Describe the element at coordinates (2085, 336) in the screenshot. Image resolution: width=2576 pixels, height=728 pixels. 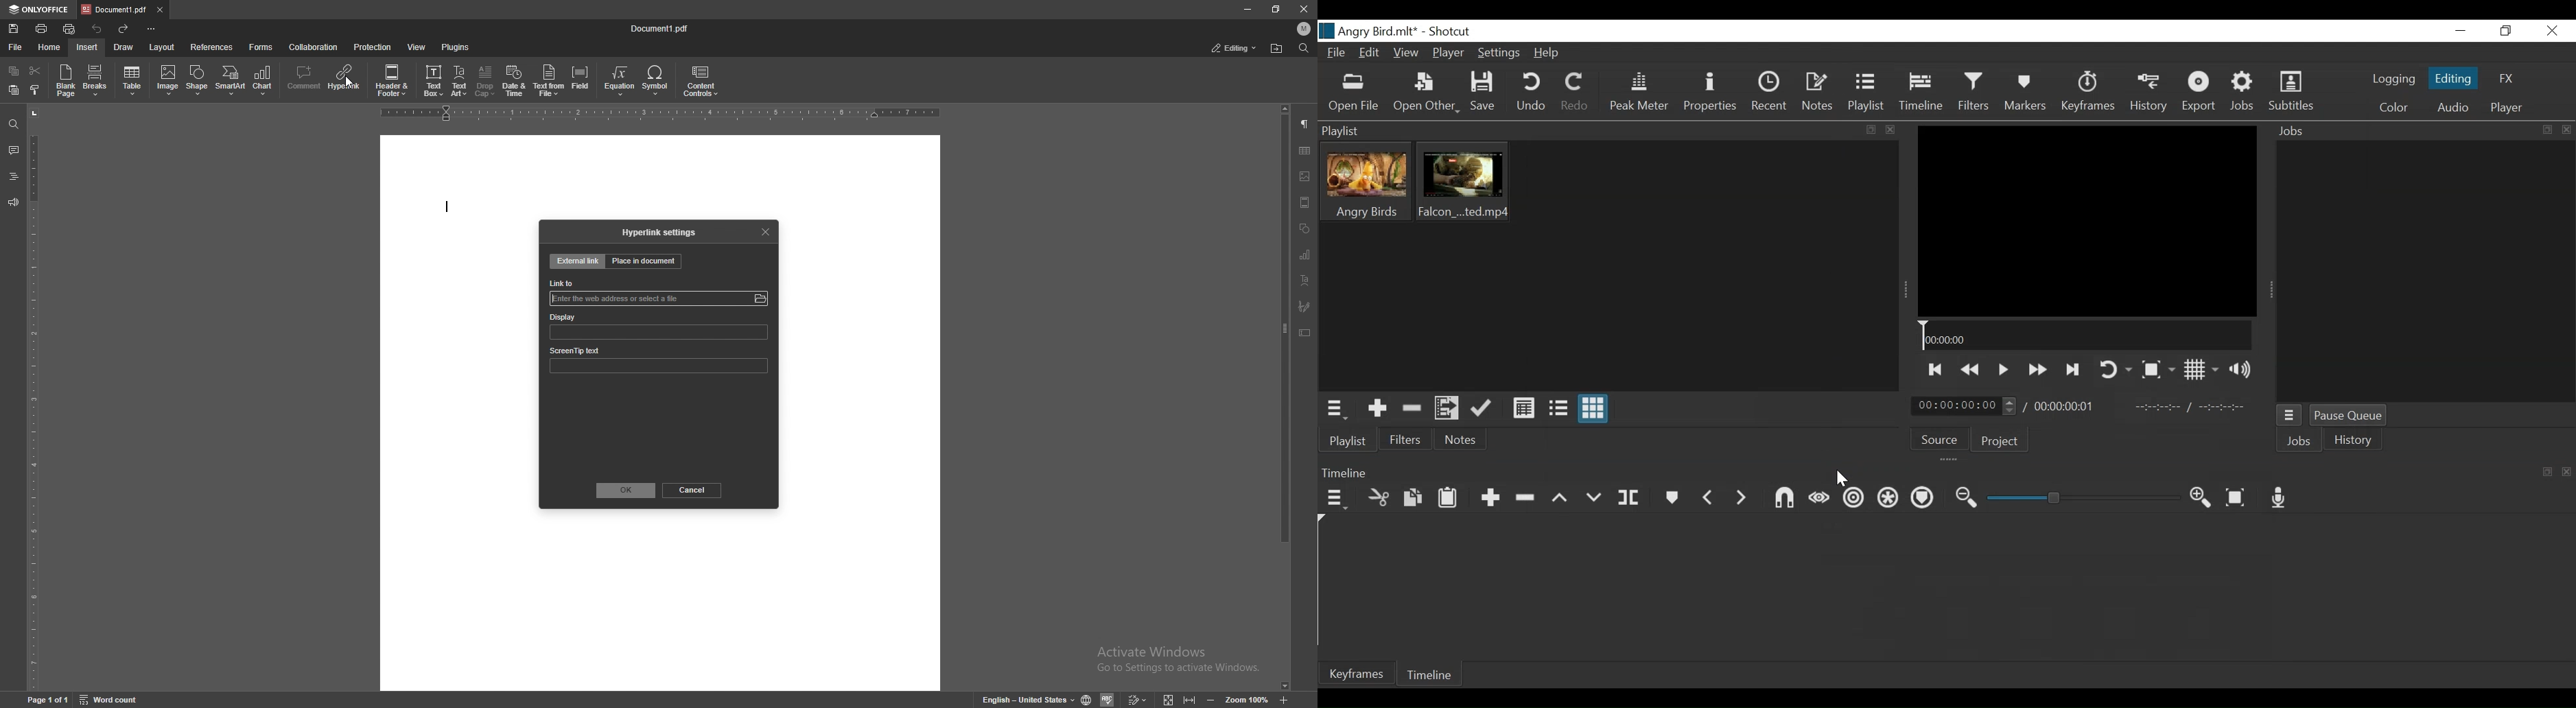
I see `Timeline` at that location.